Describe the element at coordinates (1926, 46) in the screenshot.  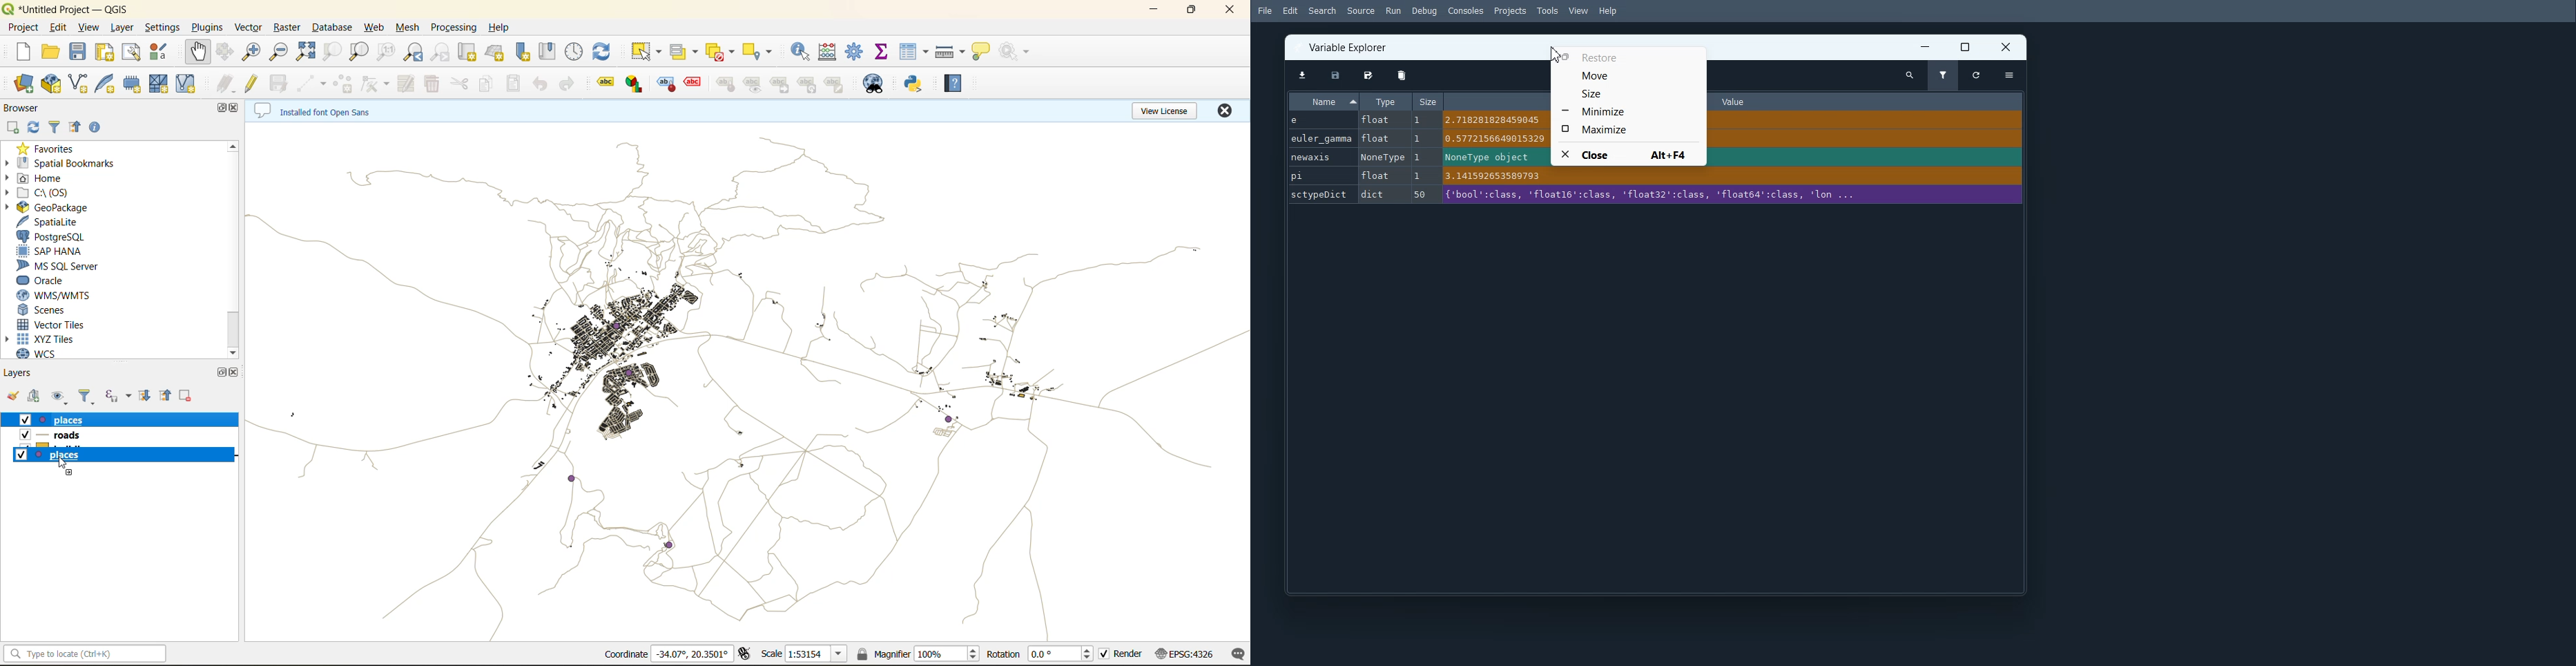
I see `Minimize` at that location.